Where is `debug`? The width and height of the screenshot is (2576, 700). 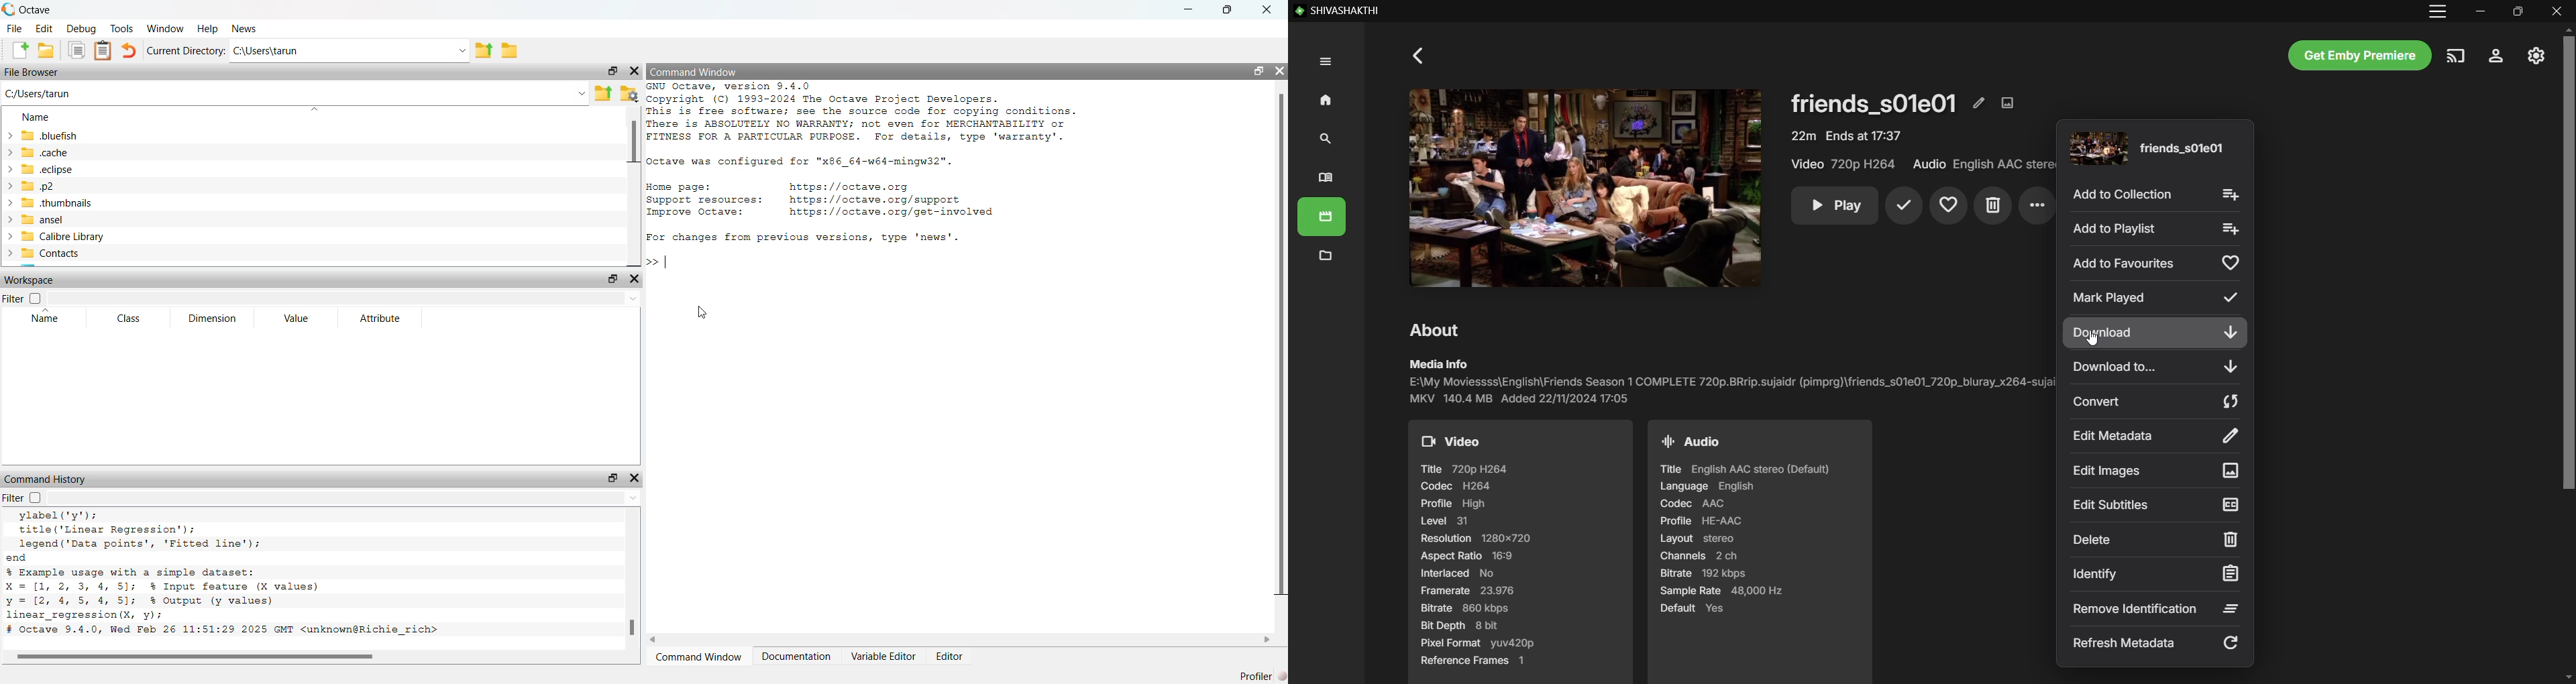 debug is located at coordinates (80, 28).